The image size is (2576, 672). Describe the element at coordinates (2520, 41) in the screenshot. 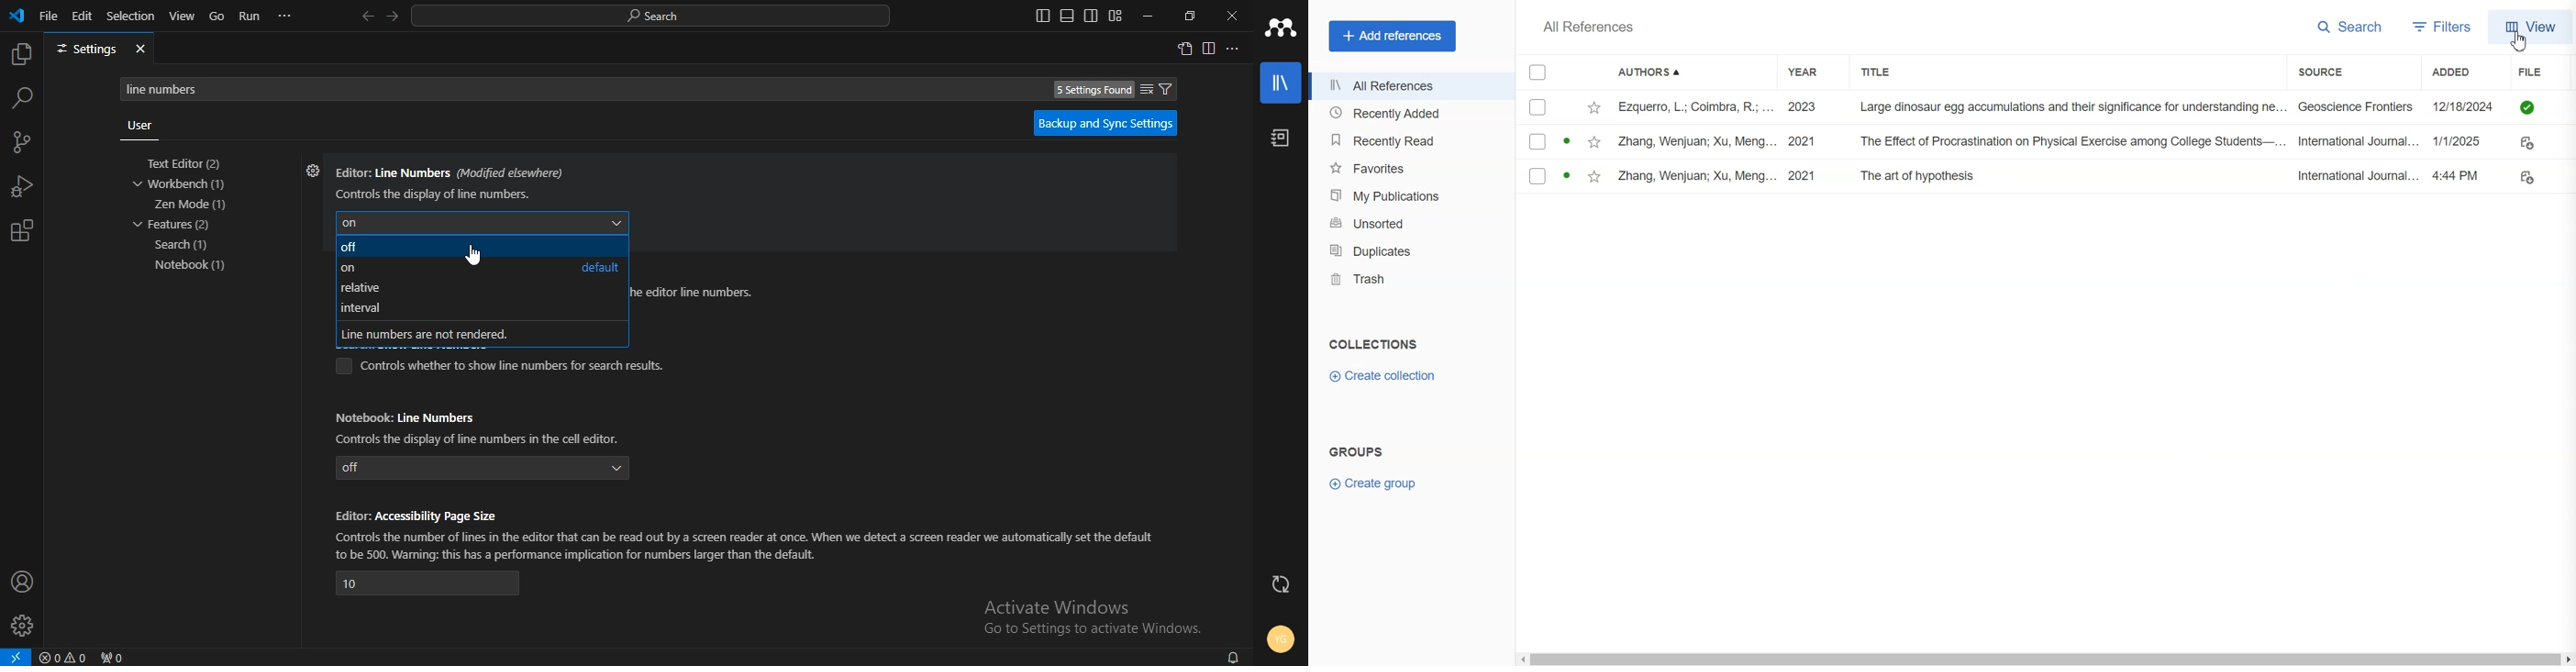

I see `Cursor` at that location.